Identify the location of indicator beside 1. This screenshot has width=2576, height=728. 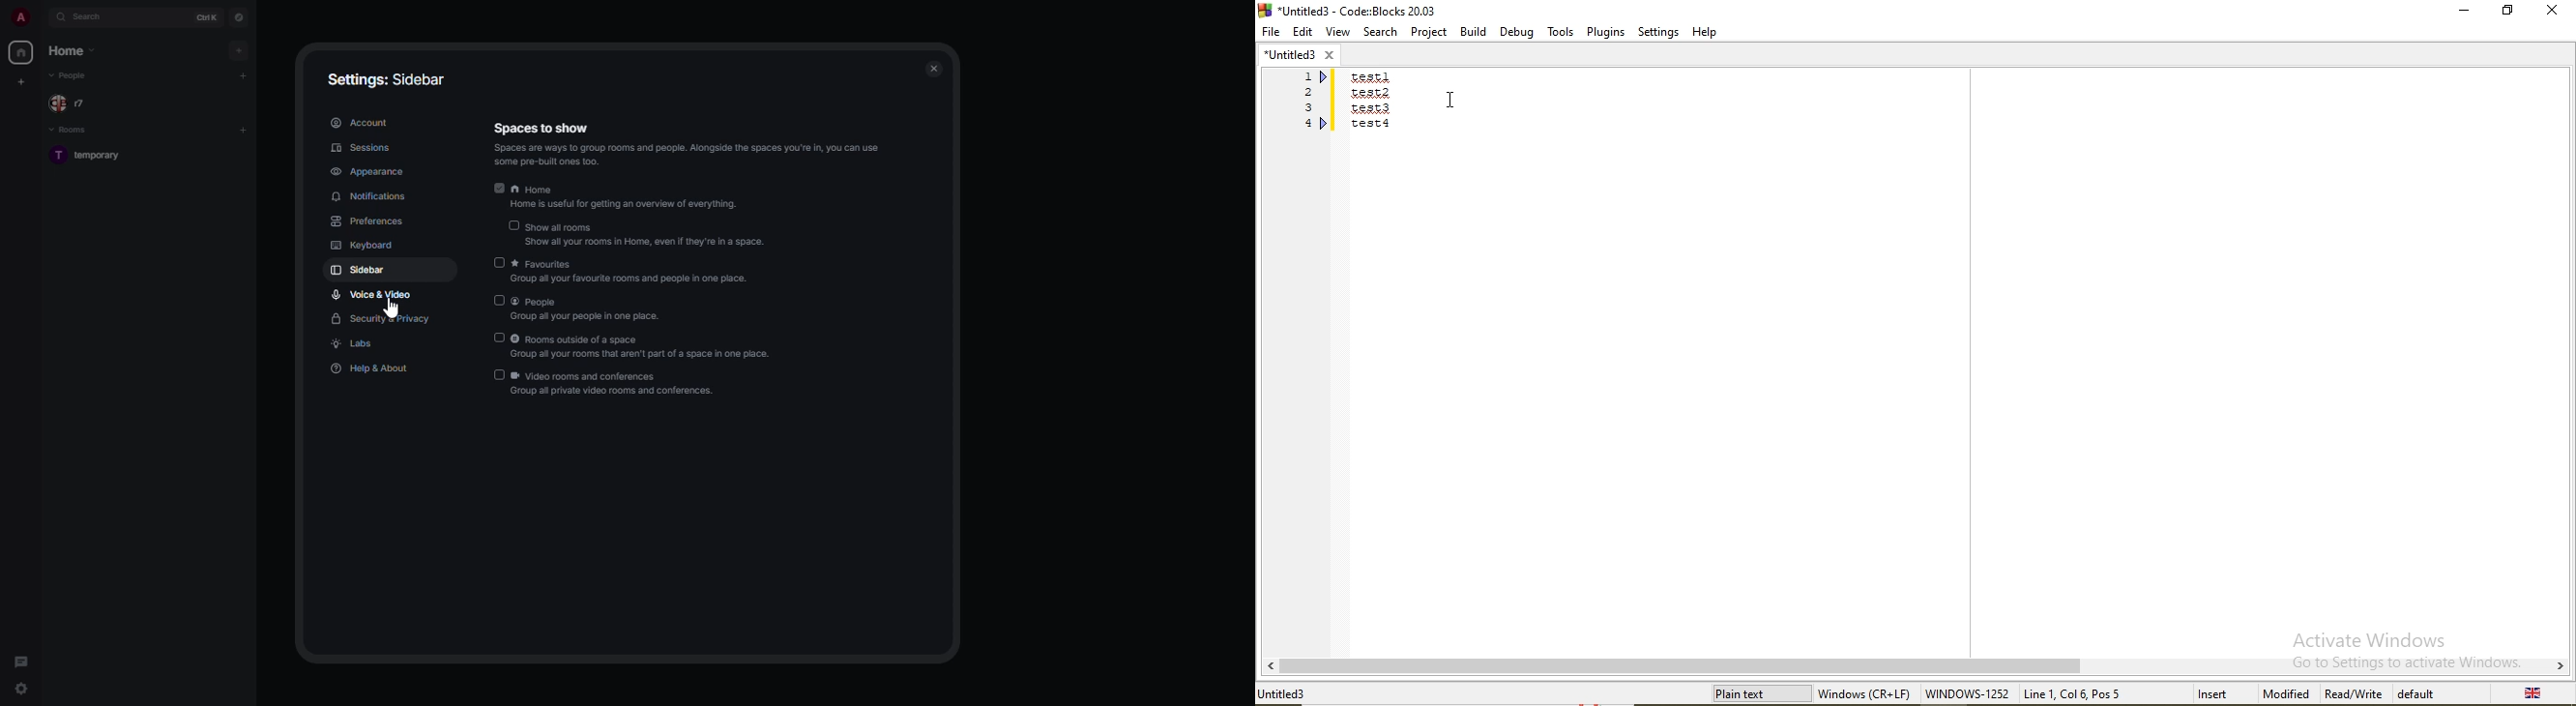
(1326, 77).